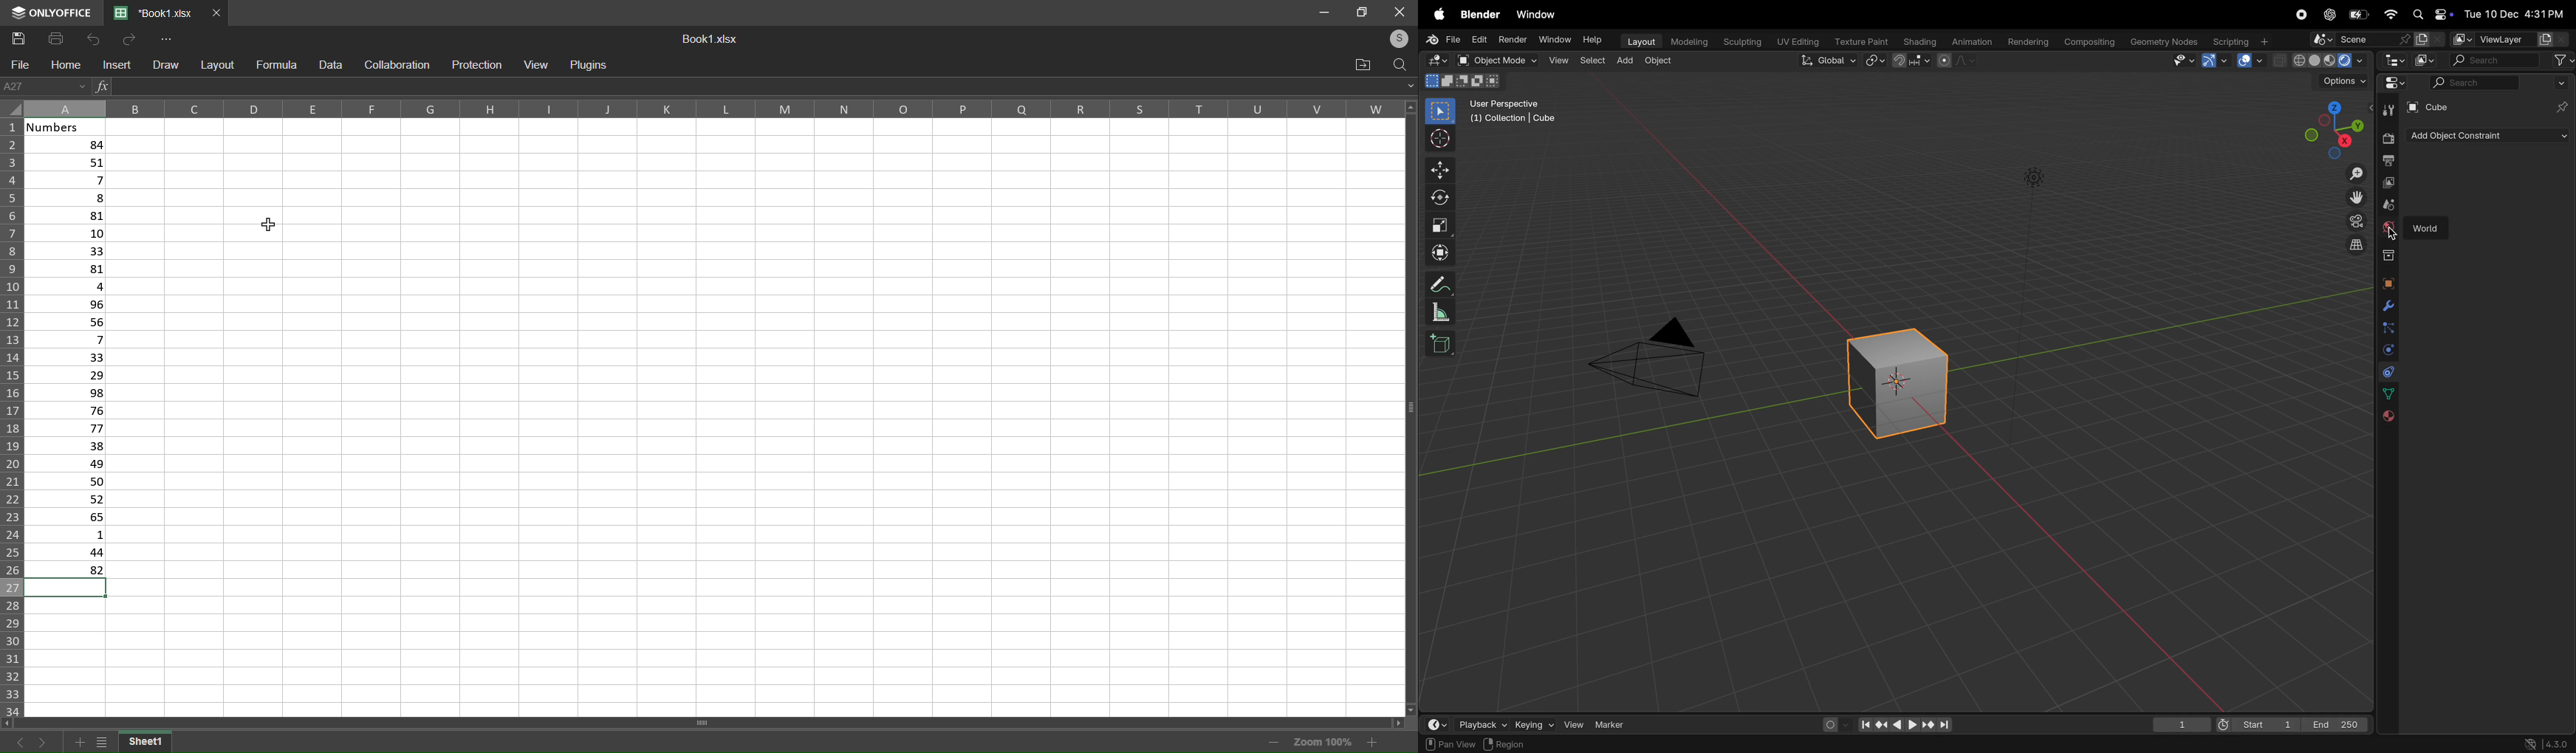 The image size is (2576, 756). Describe the element at coordinates (1269, 742) in the screenshot. I see `zoom out` at that location.